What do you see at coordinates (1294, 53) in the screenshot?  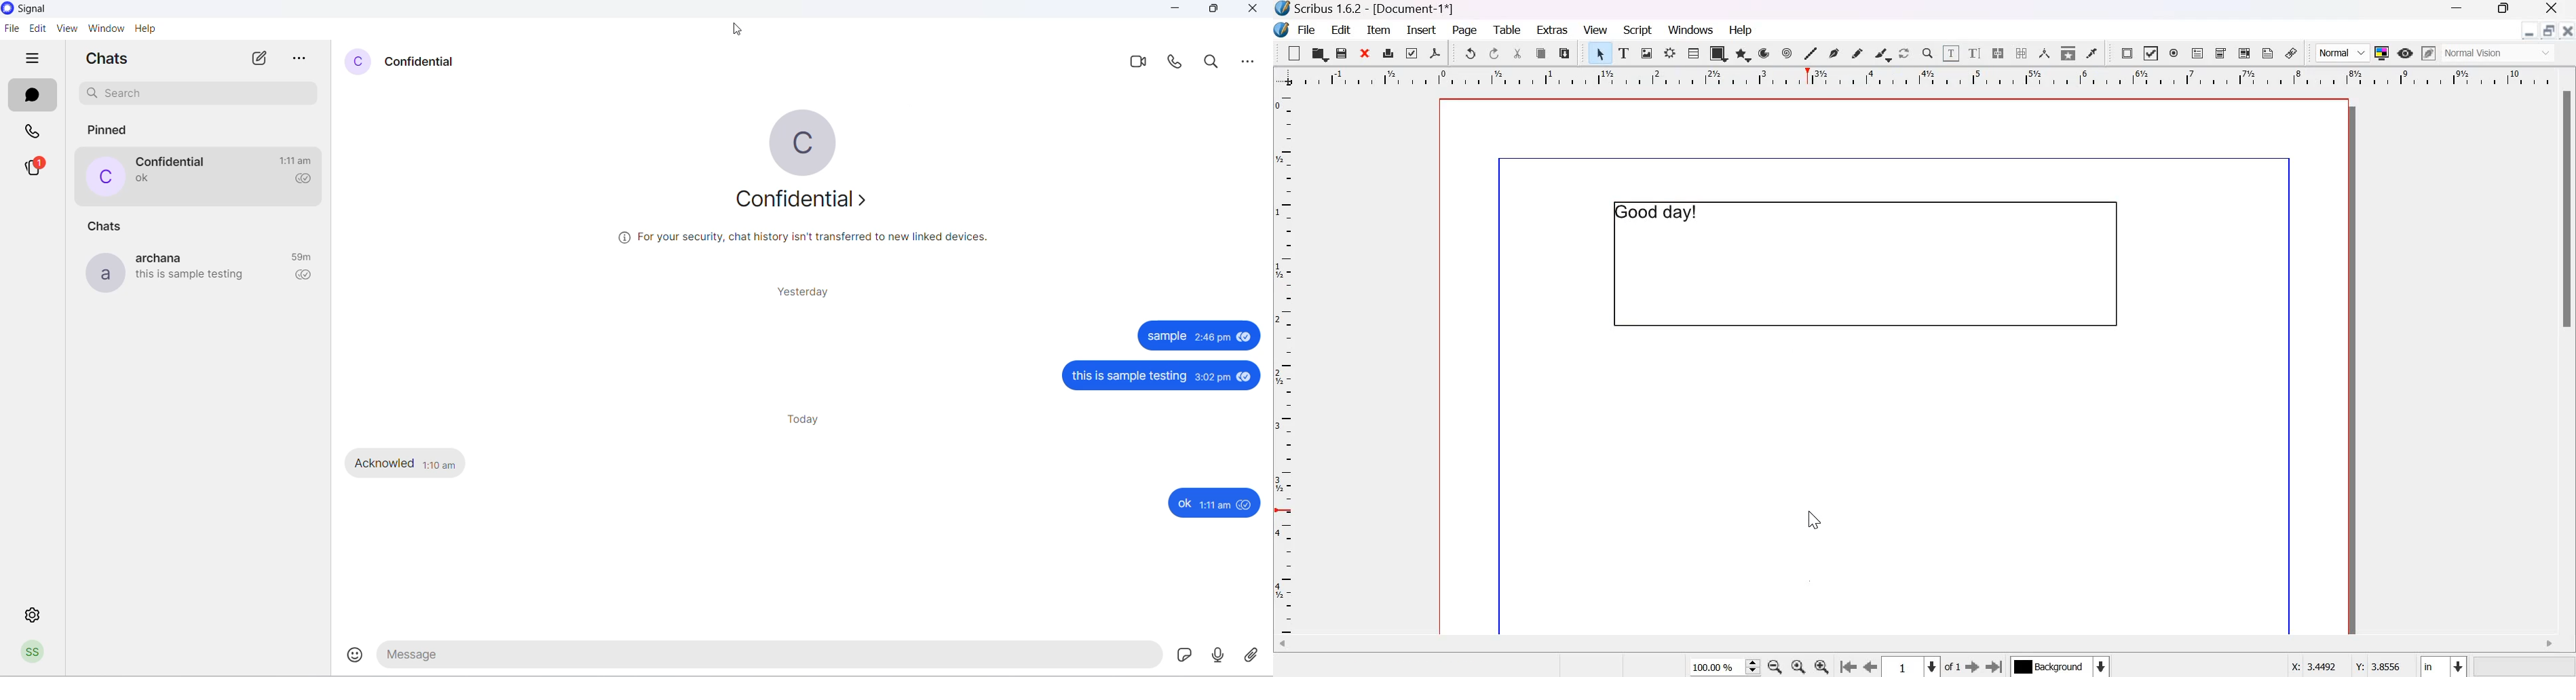 I see `new` at bounding box center [1294, 53].